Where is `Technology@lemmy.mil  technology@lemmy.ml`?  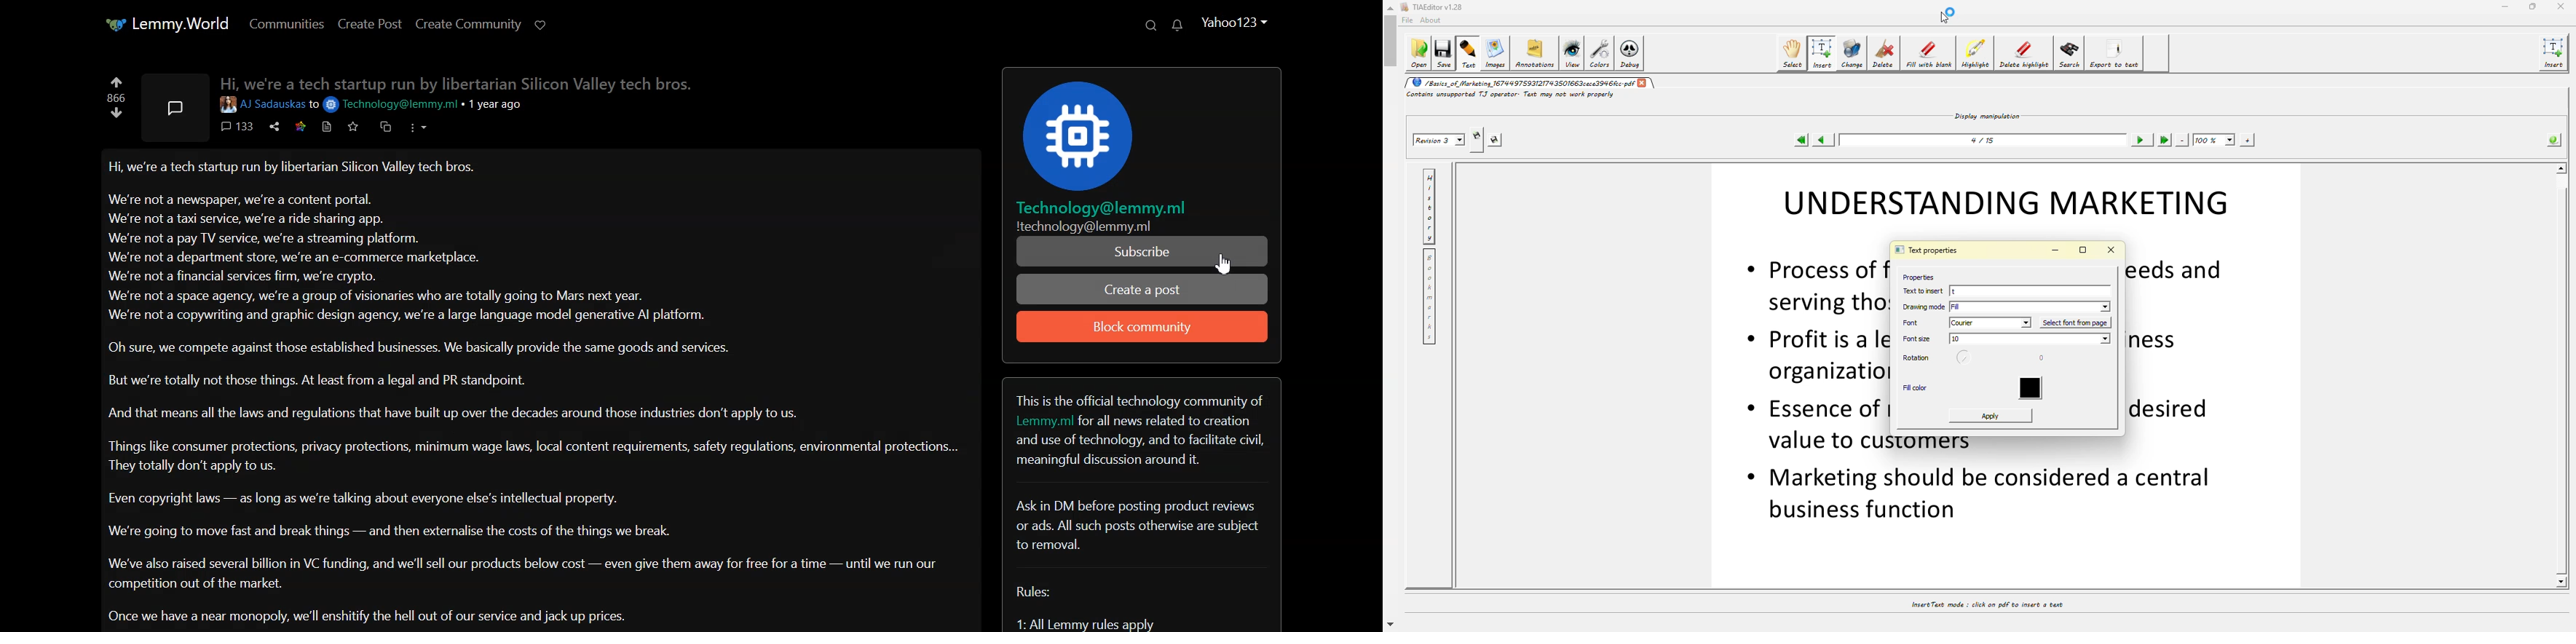
Technology@lemmy.mil  technology@lemmy.ml is located at coordinates (1126, 217).